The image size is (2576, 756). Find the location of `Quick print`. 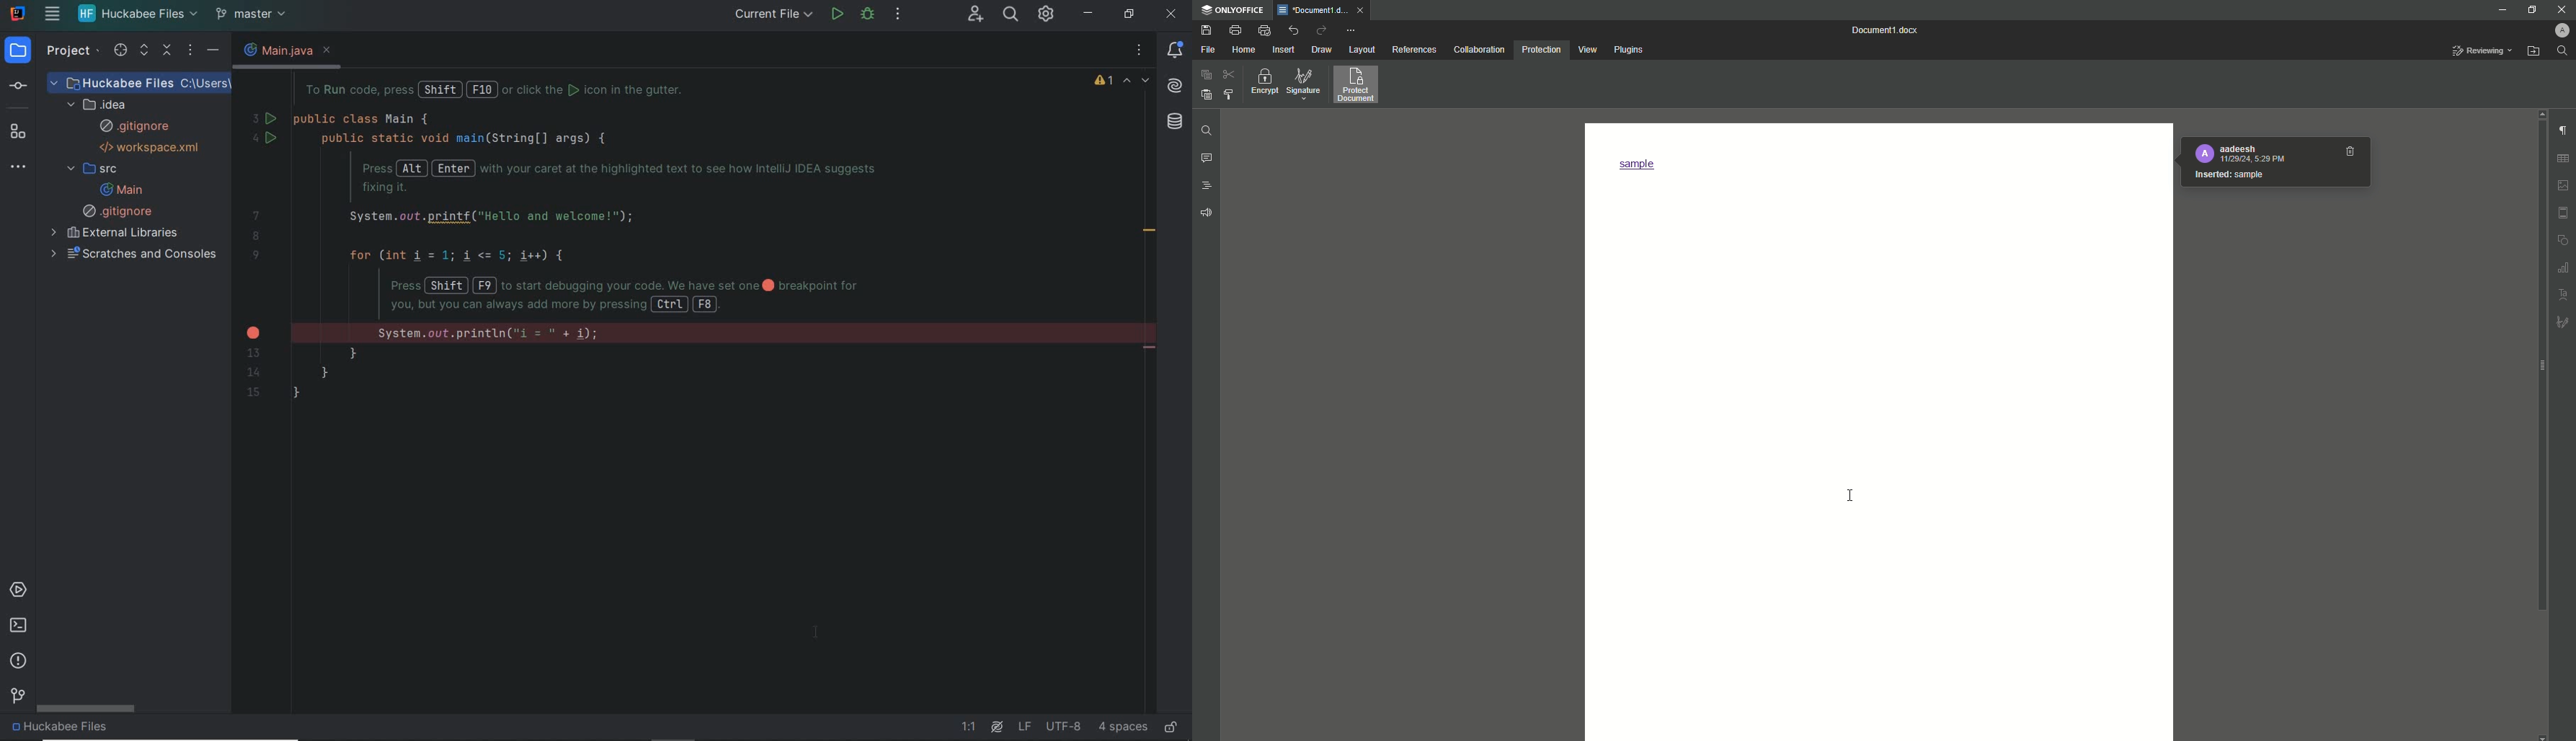

Quick print is located at coordinates (1263, 30).